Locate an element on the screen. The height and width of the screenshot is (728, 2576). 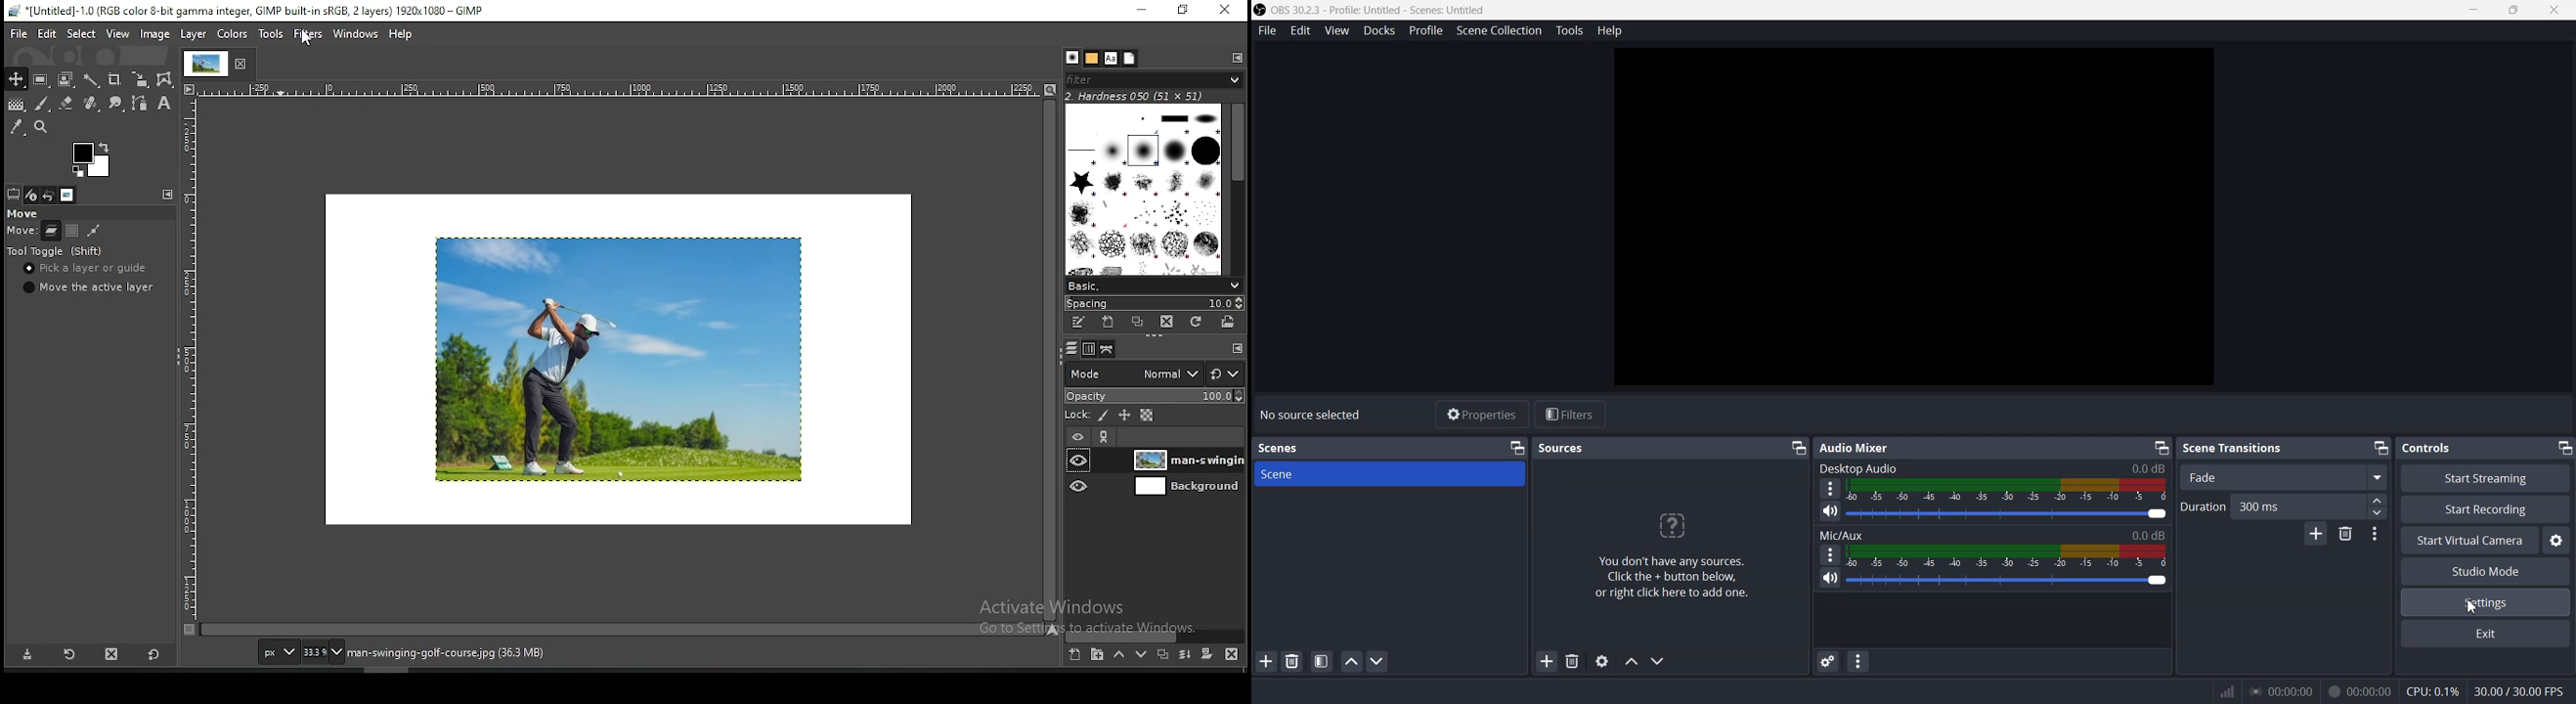
Edit is located at coordinates (1302, 32).